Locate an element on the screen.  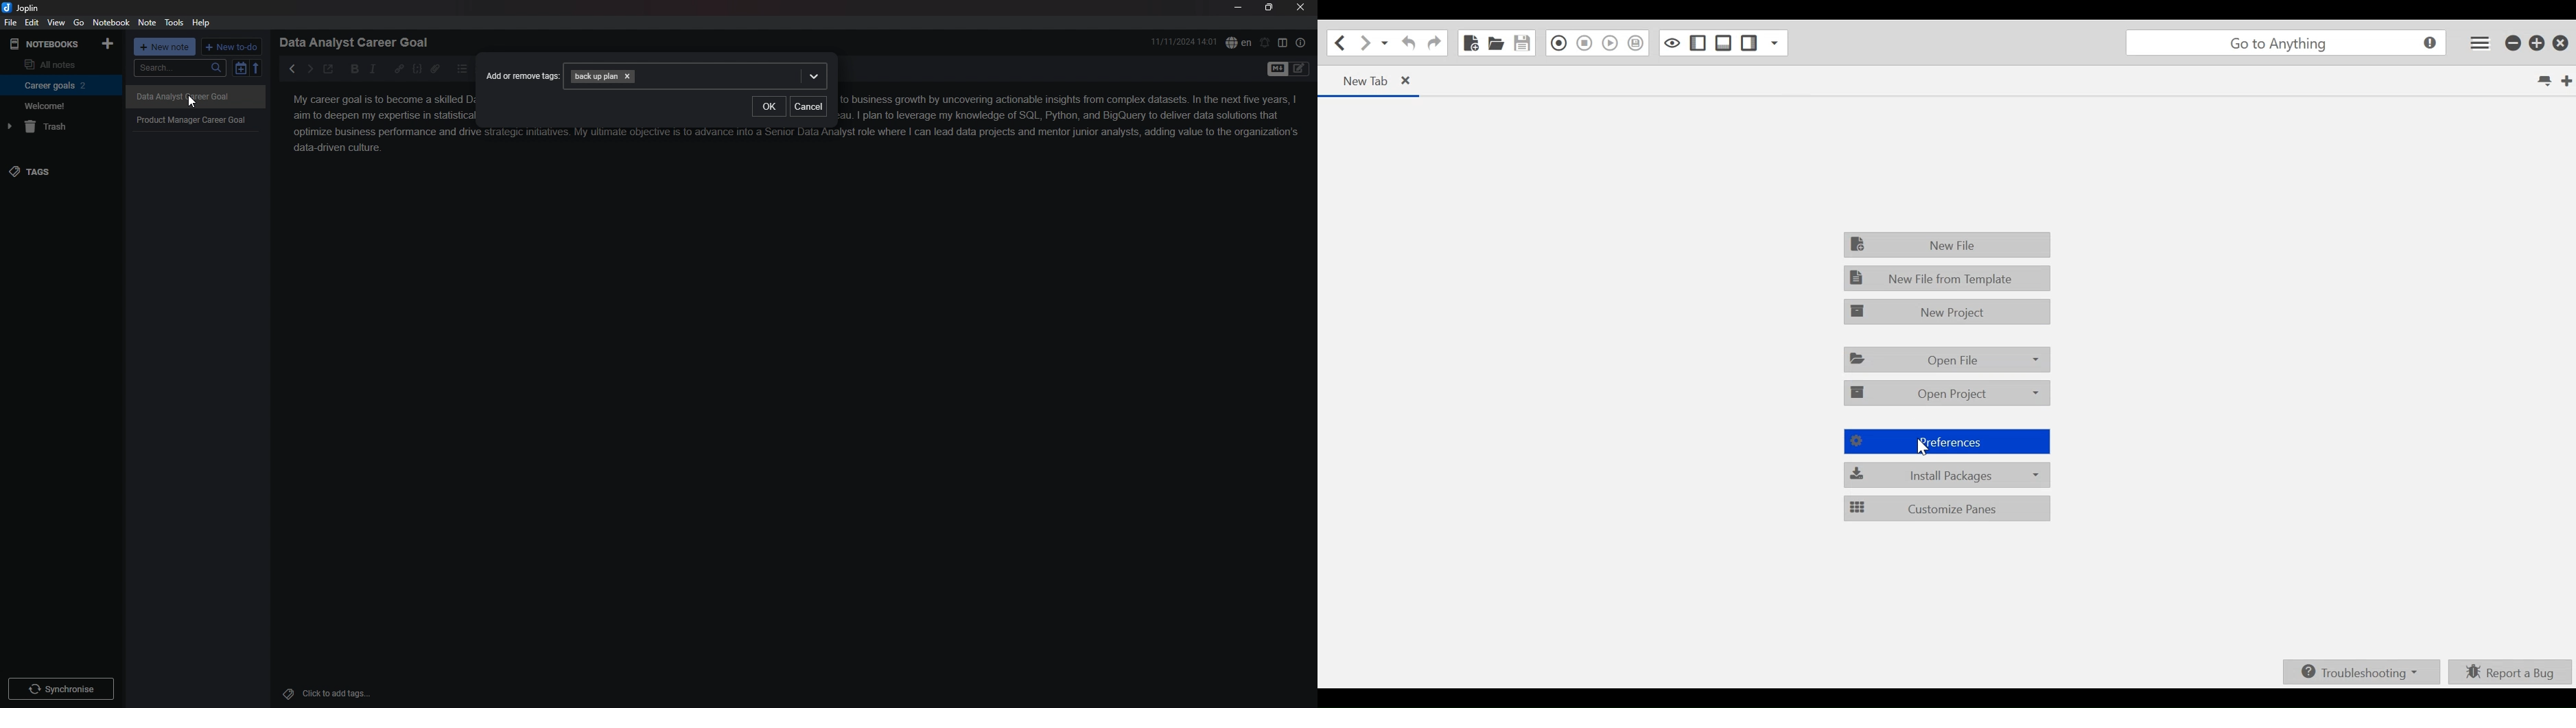
bold is located at coordinates (355, 69).